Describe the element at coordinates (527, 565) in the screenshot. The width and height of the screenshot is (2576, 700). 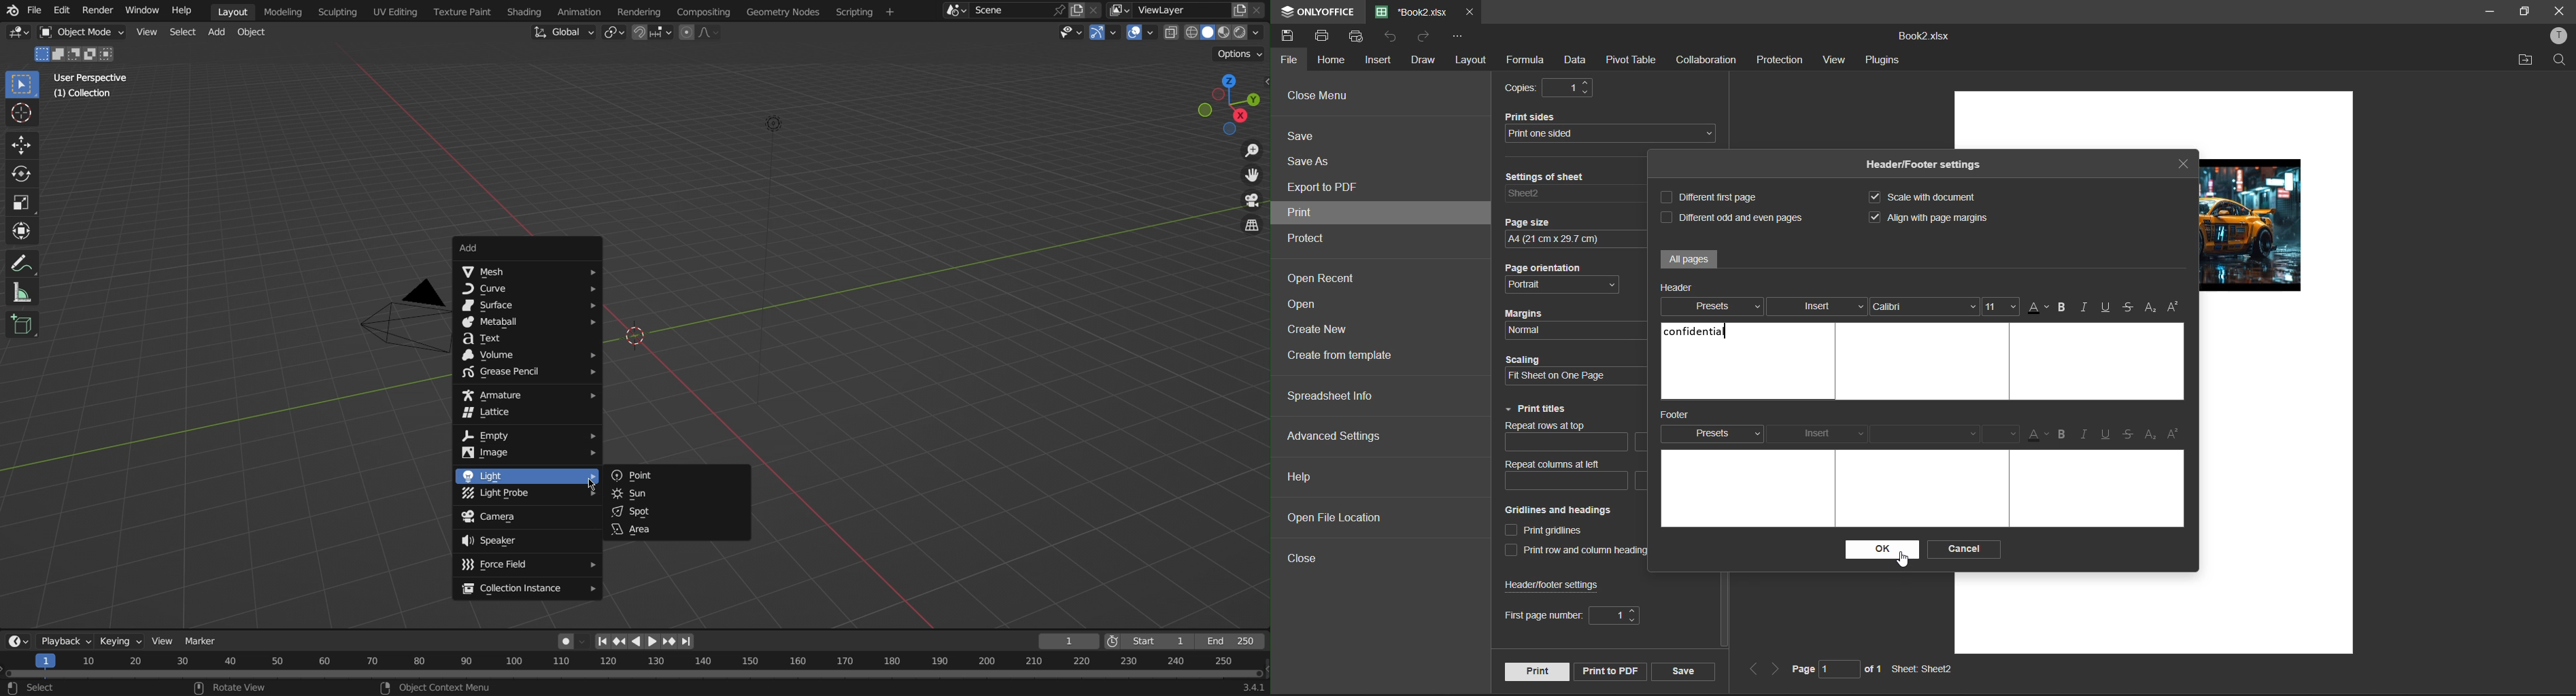
I see `Force Field` at that location.